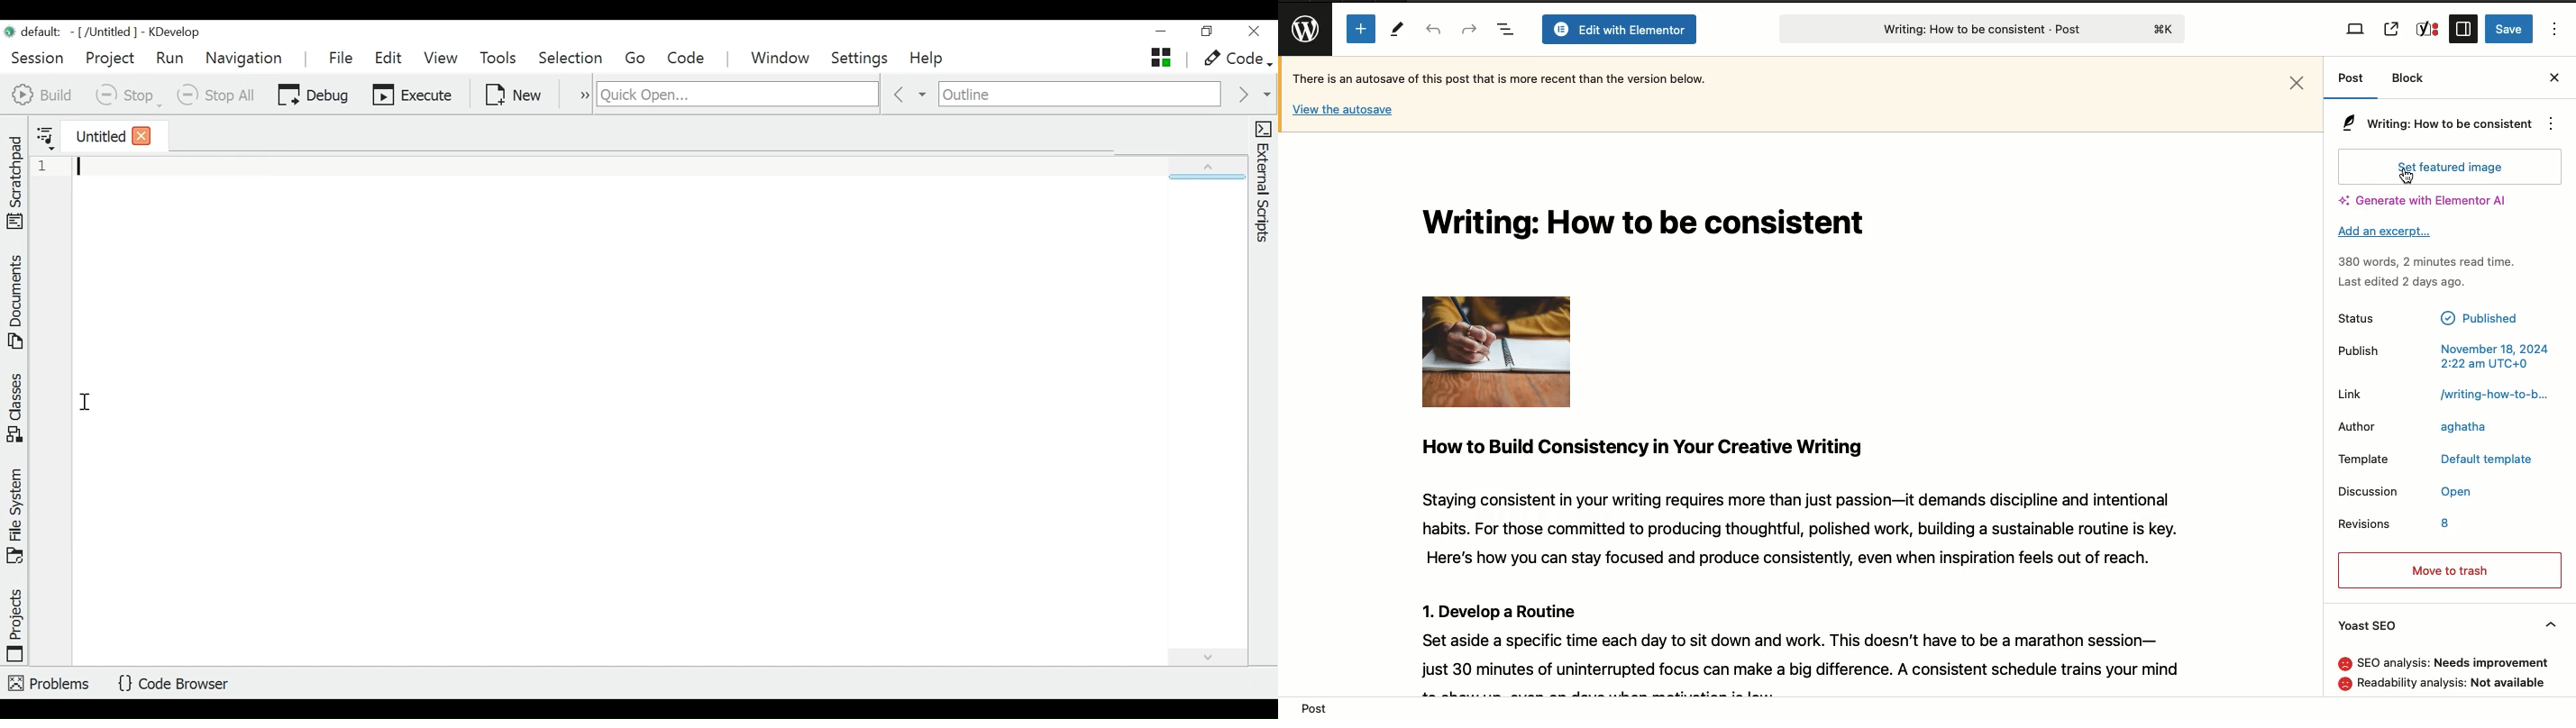 The width and height of the screenshot is (2576, 728). I want to click on /writing-how-to-b..., so click(2491, 396).